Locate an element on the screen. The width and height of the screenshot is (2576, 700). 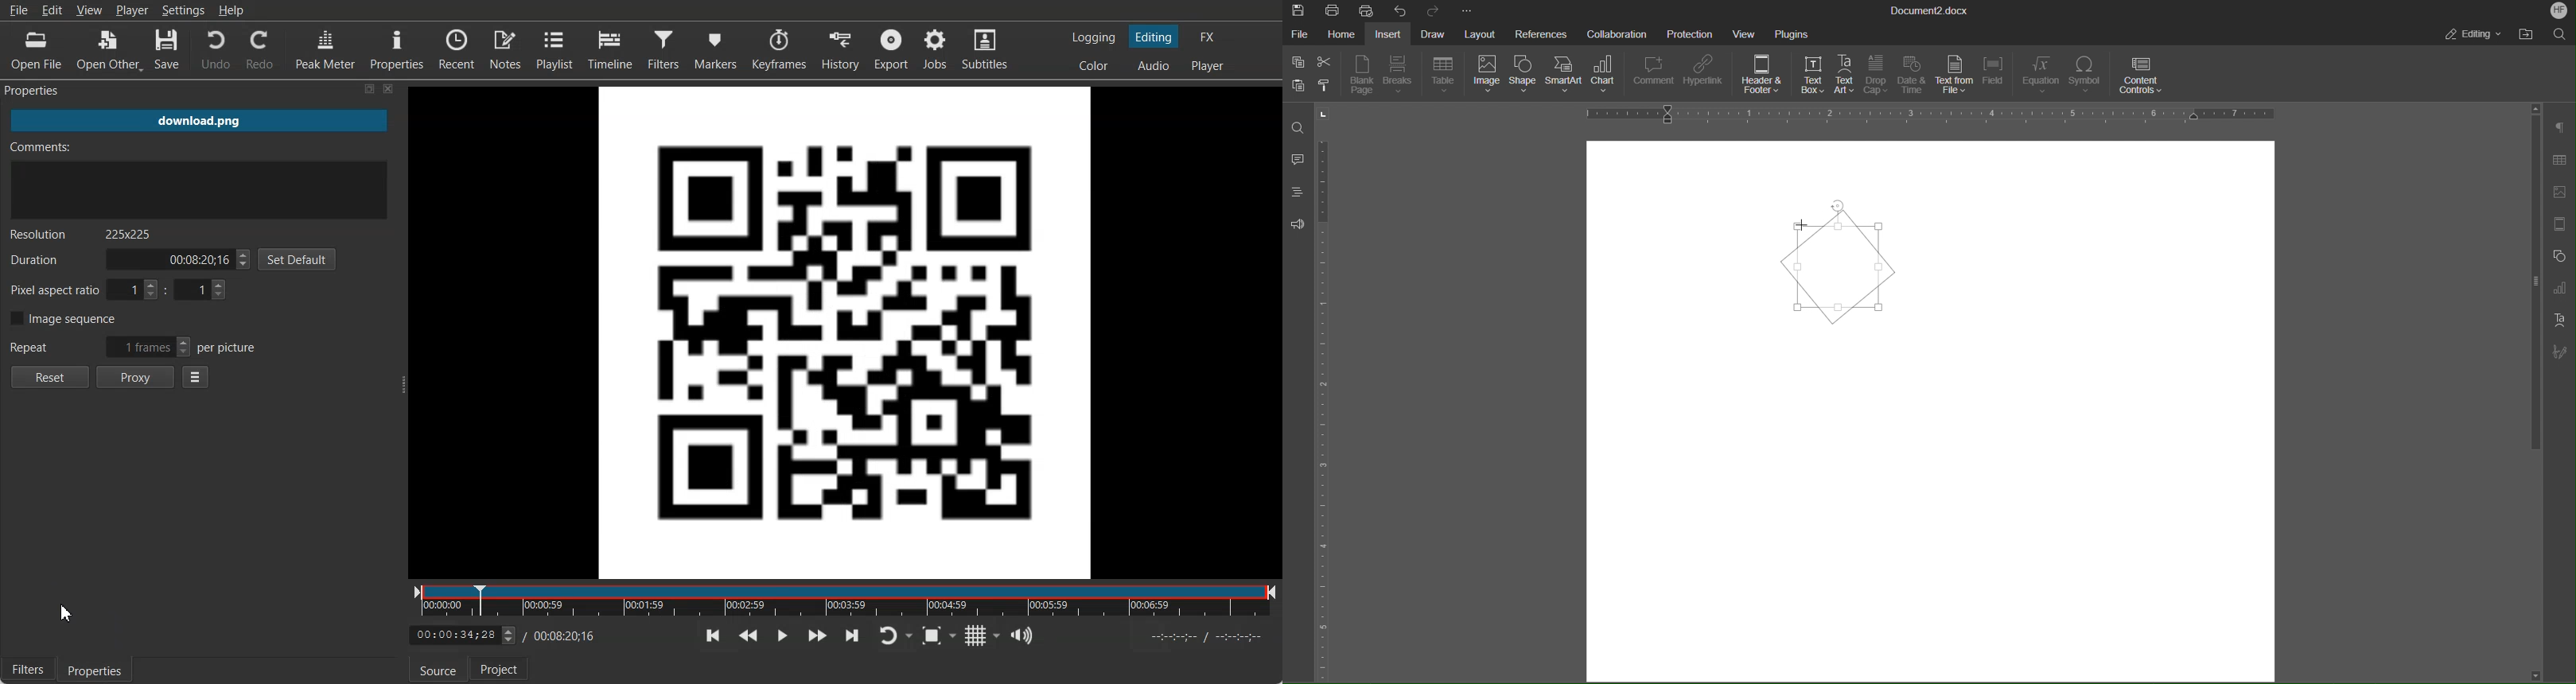
Image sequence is located at coordinates (62, 317).